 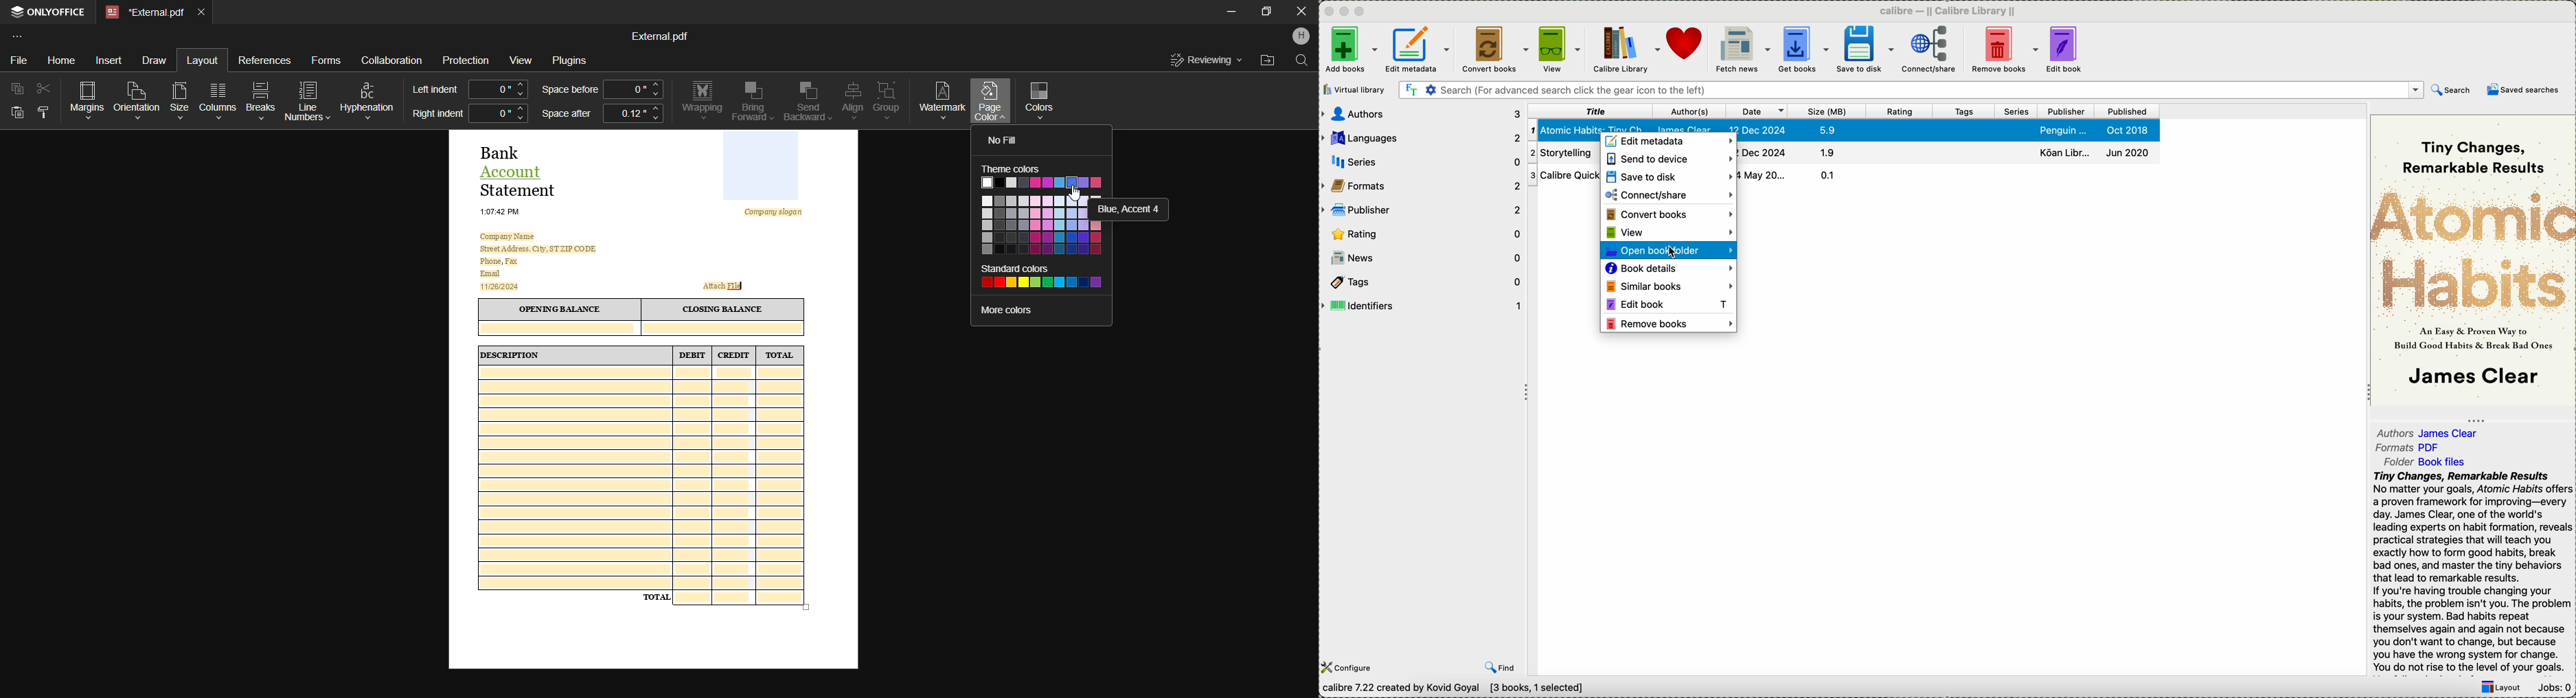 I want to click on This is a 30 day eviction notice informing tenants that they must either pay overdue rent, correct a lease violation, or vacate the premises due to illegal activity. Failure to comply will result in legal actions., so click(x=654, y=400).